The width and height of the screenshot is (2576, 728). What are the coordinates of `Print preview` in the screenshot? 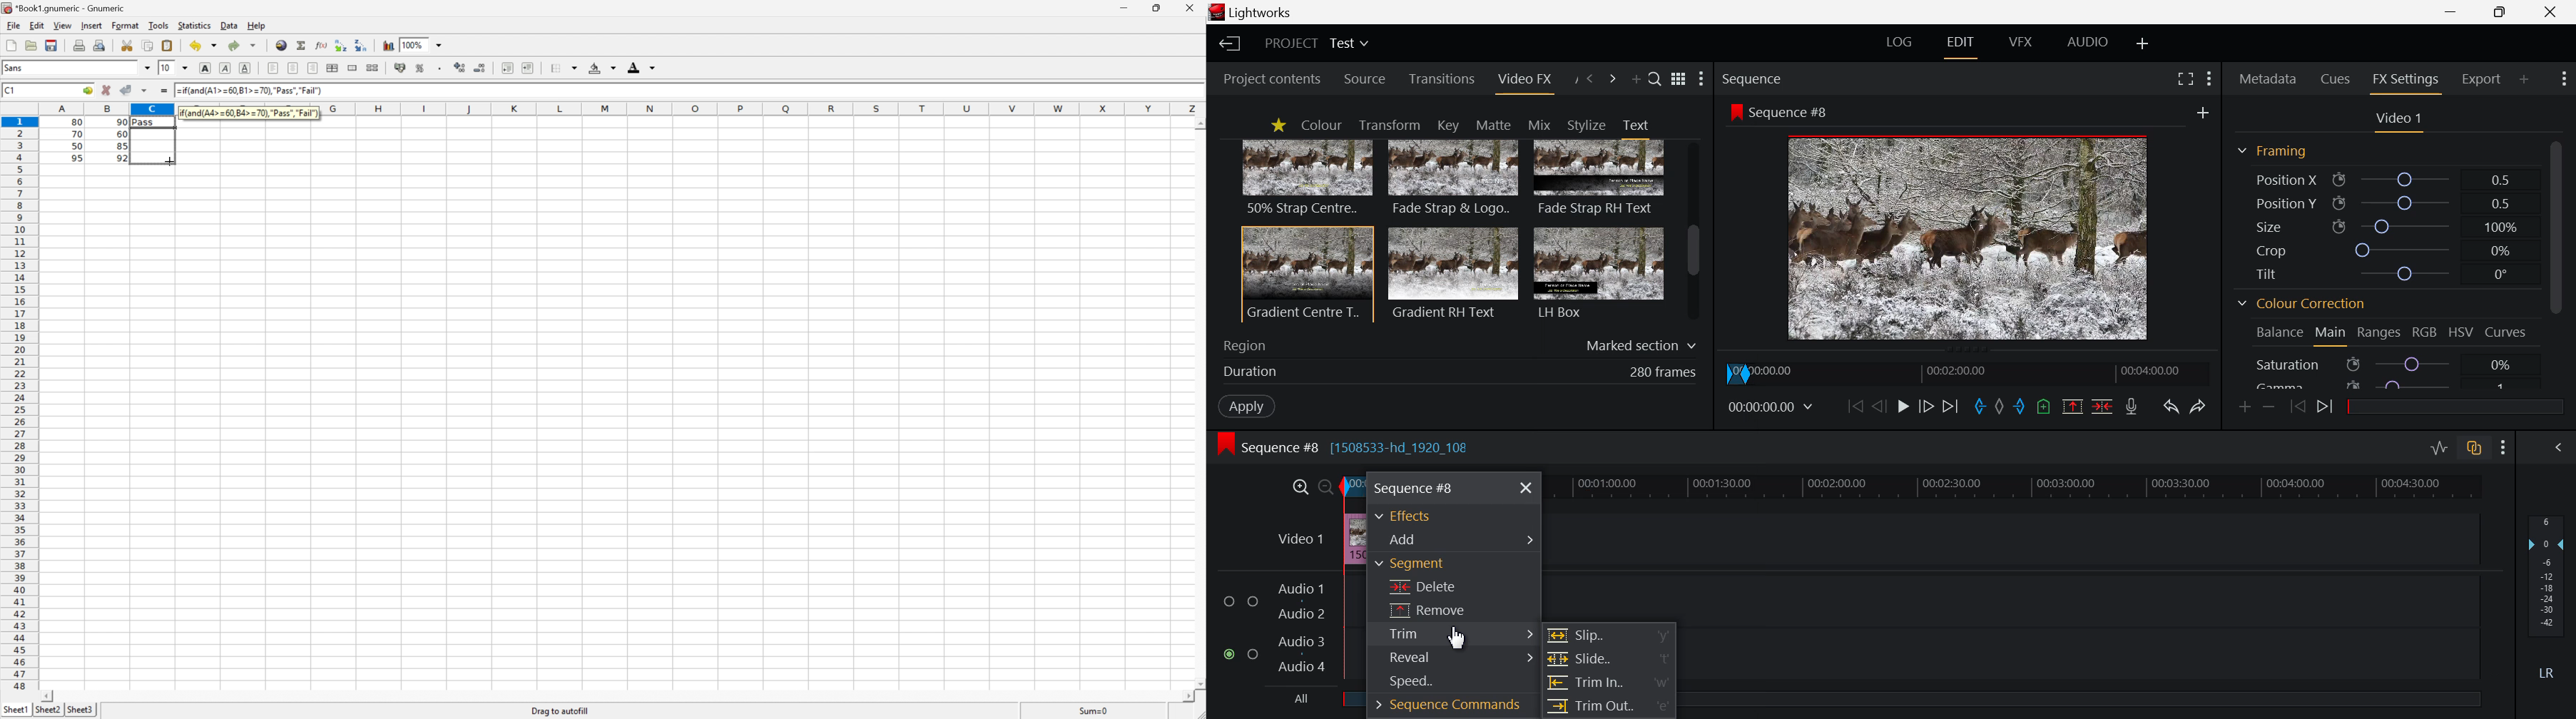 It's located at (99, 46).